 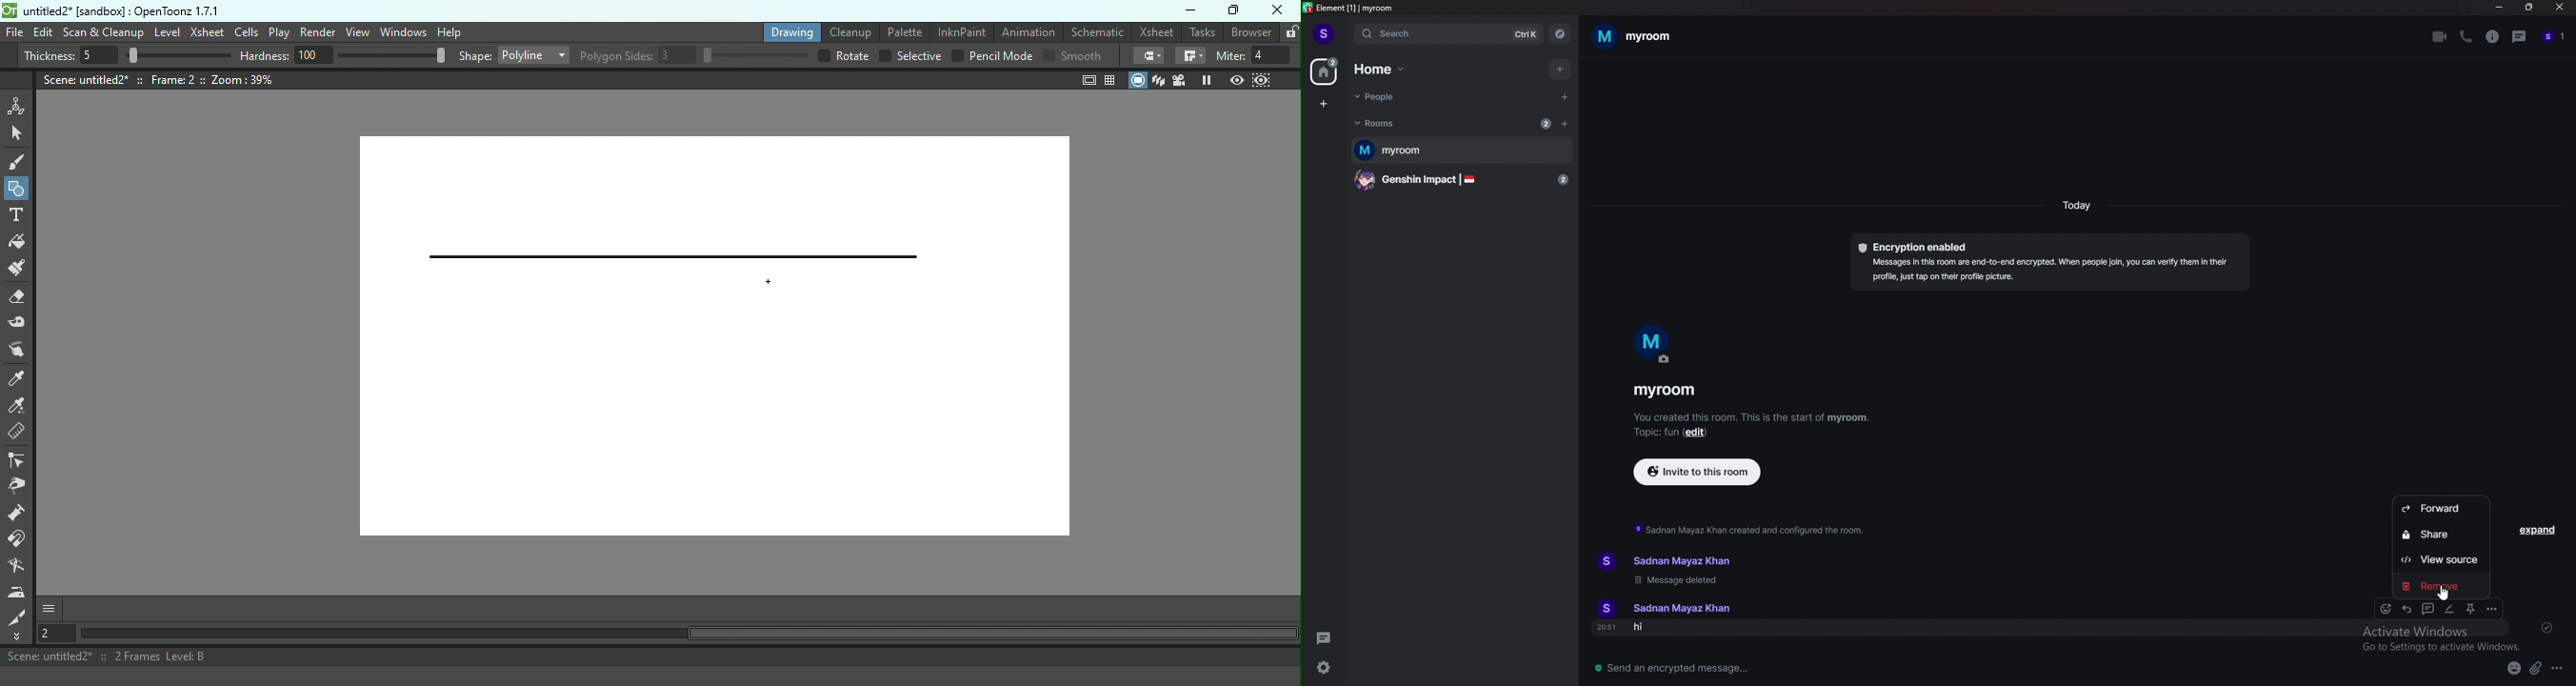 What do you see at coordinates (1698, 669) in the screenshot?
I see `send an encrypted message...` at bounding box center [1698, 669].